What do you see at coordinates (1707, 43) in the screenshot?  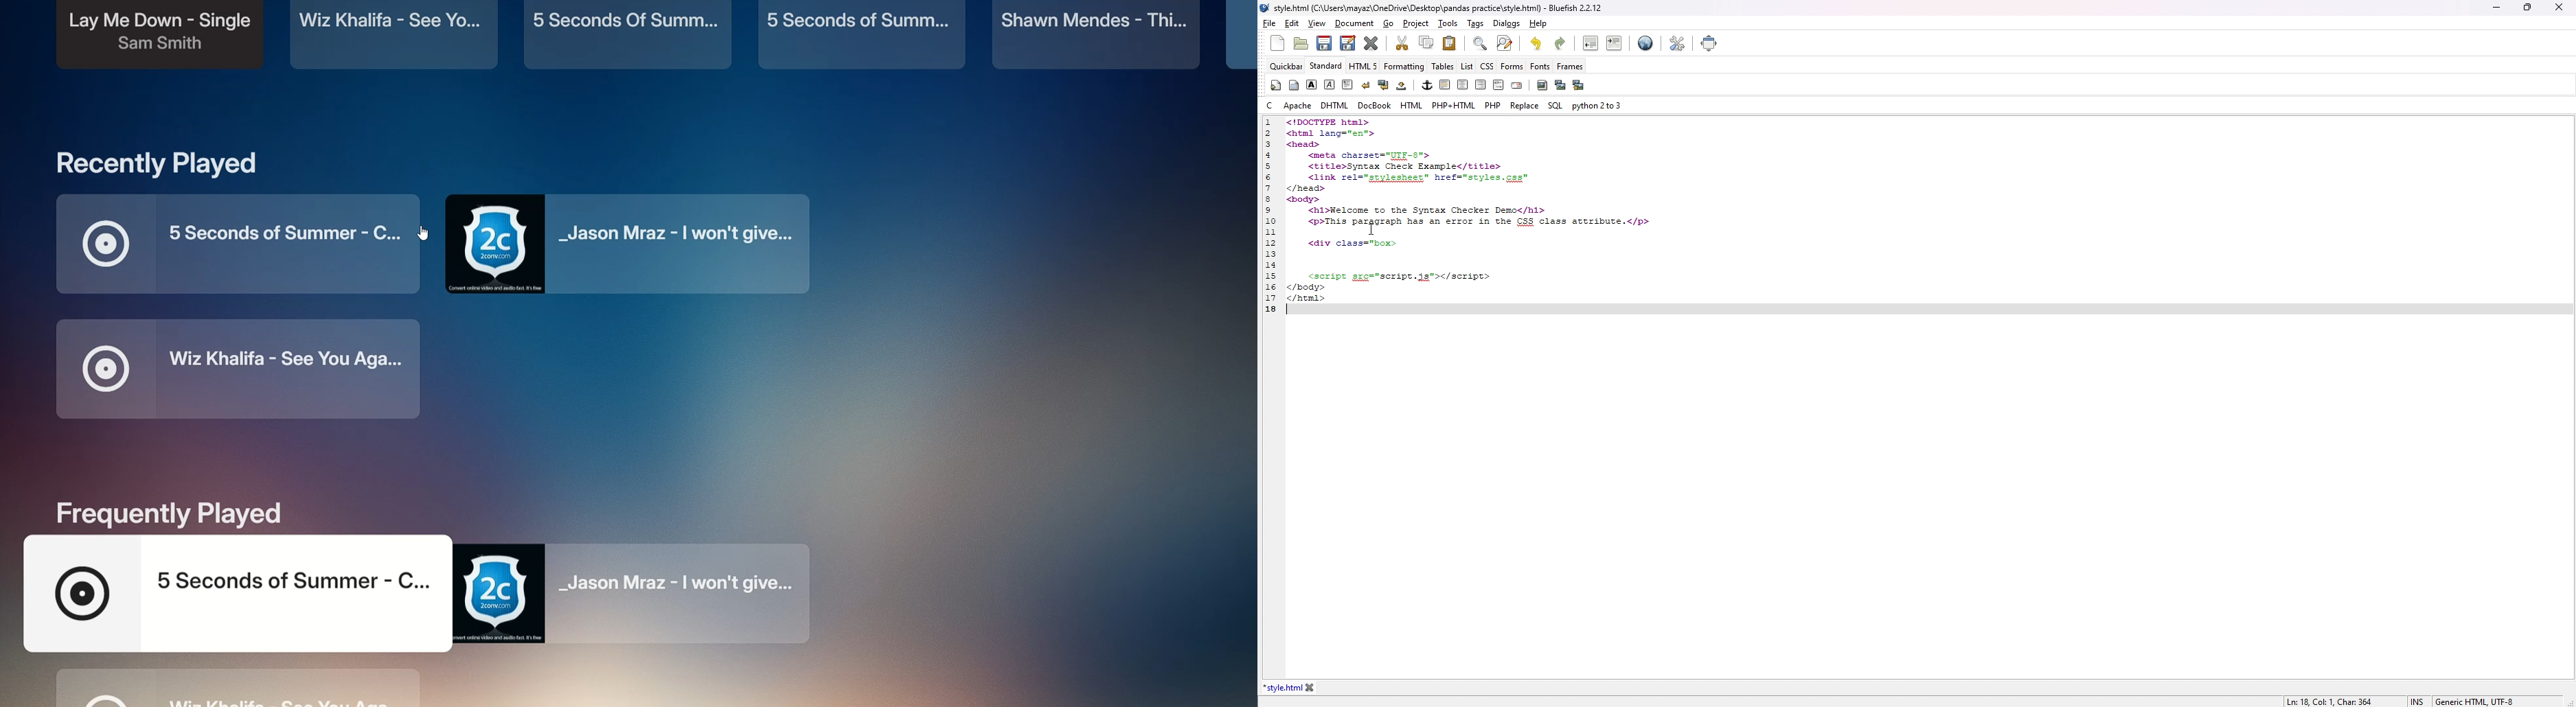 I see `full screen` at bounding box center [1707, 43].